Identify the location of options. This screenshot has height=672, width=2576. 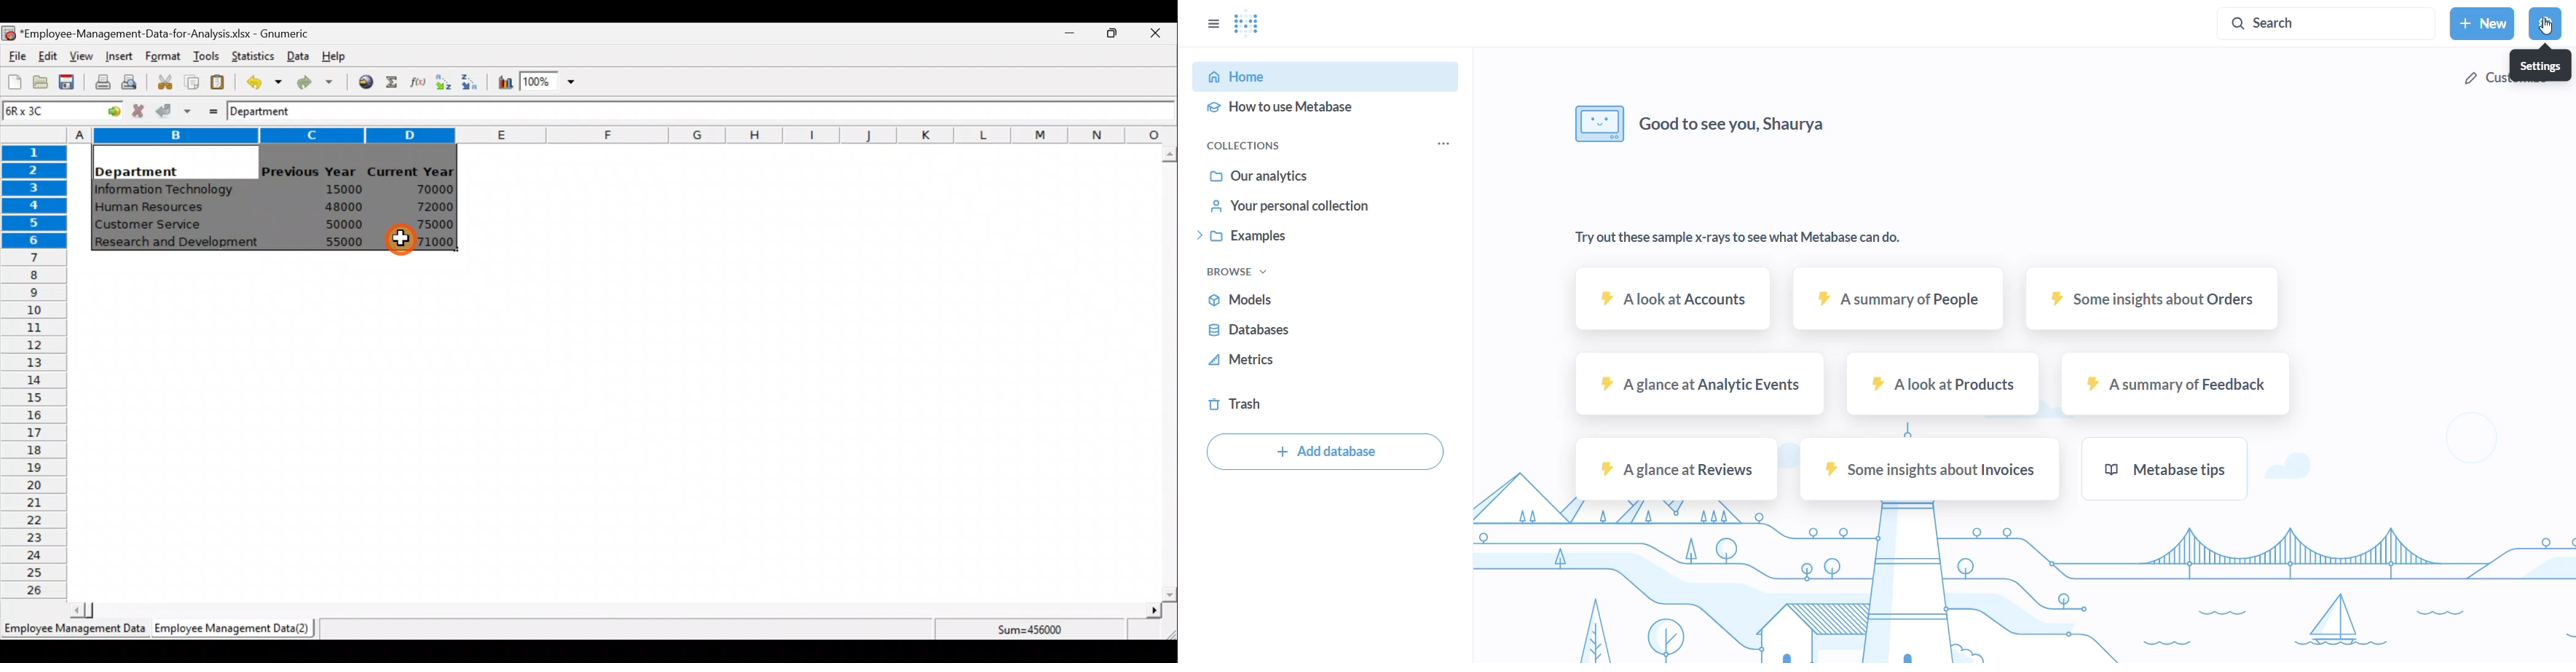
(1210, 24).